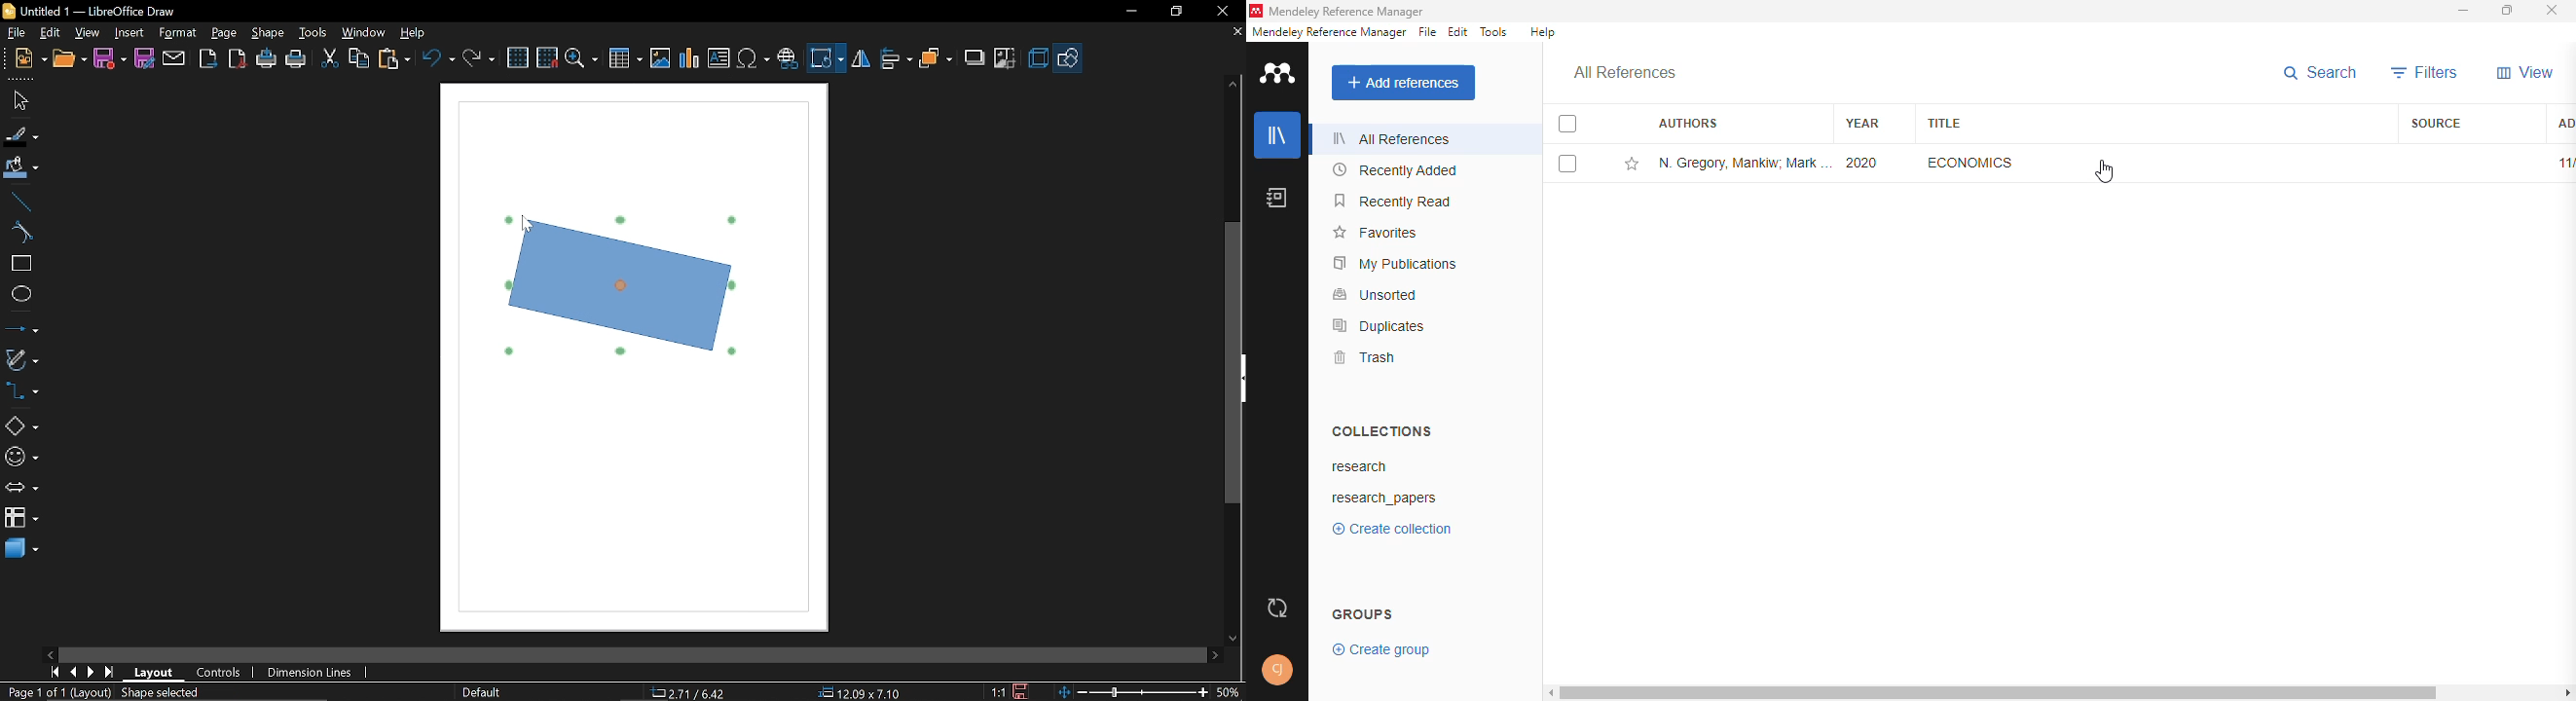 The width and height of the screenshot is (2576, 728). What do you see at coordinates (1363, 358) in the screenshot?
I see `trash` at bounding box center [1363, 358].